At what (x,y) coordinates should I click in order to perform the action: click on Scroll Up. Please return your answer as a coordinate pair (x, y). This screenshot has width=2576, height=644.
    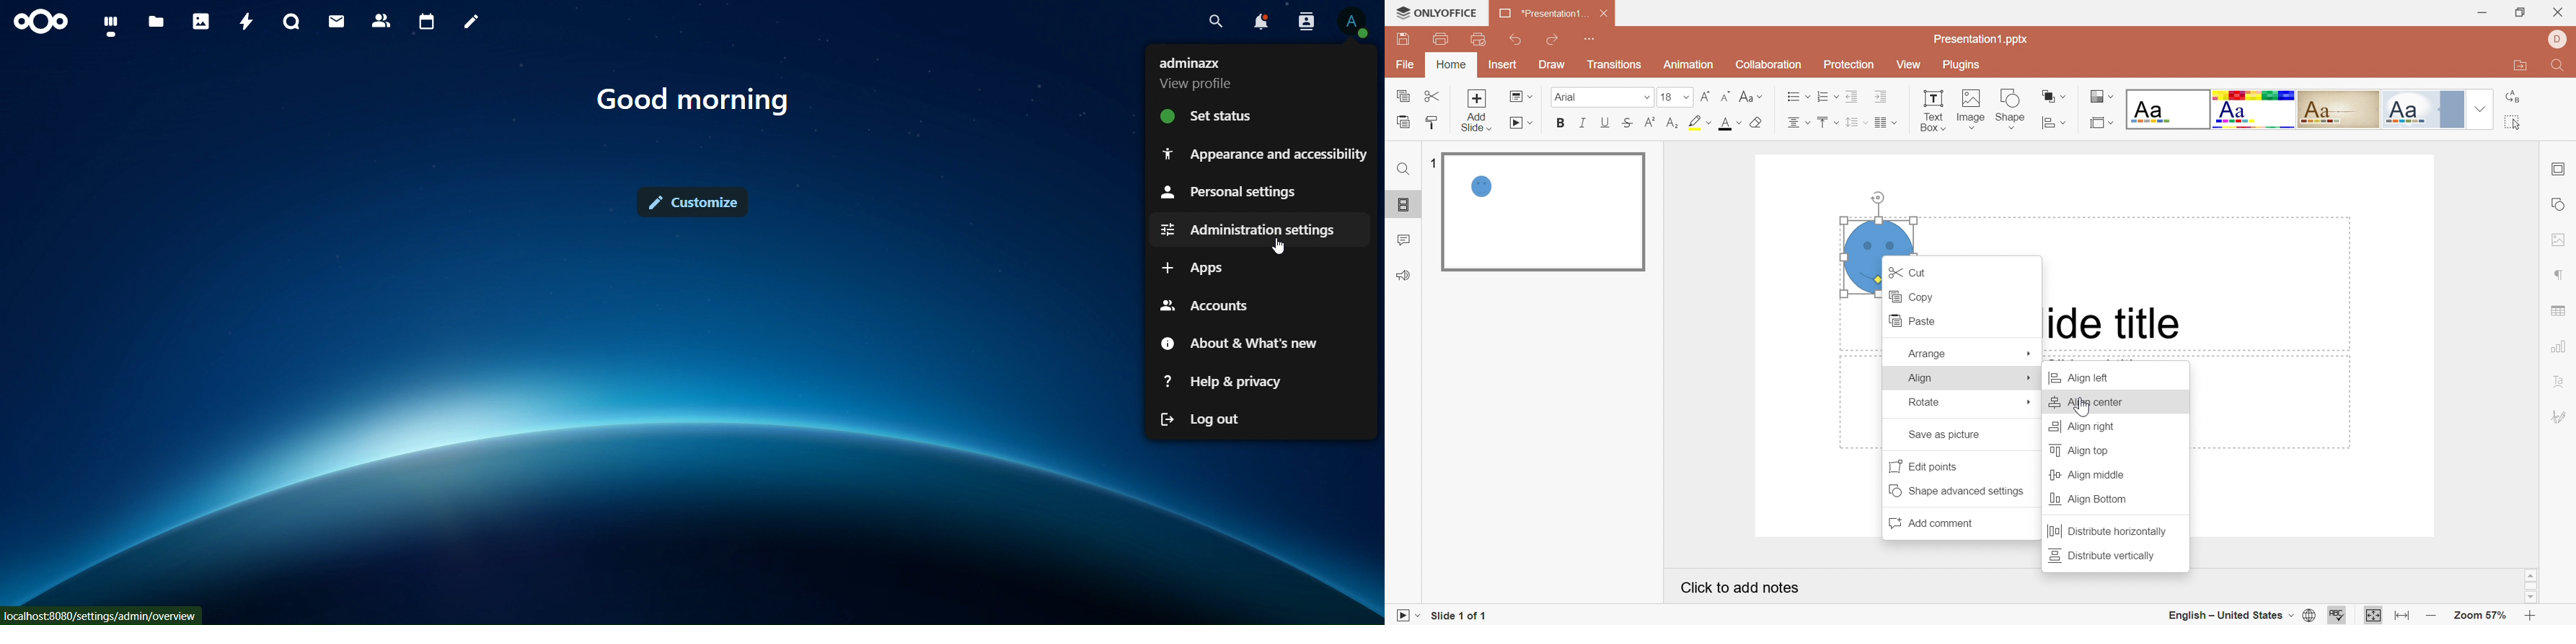
    Looking at the image, I should click on (2531, 575).